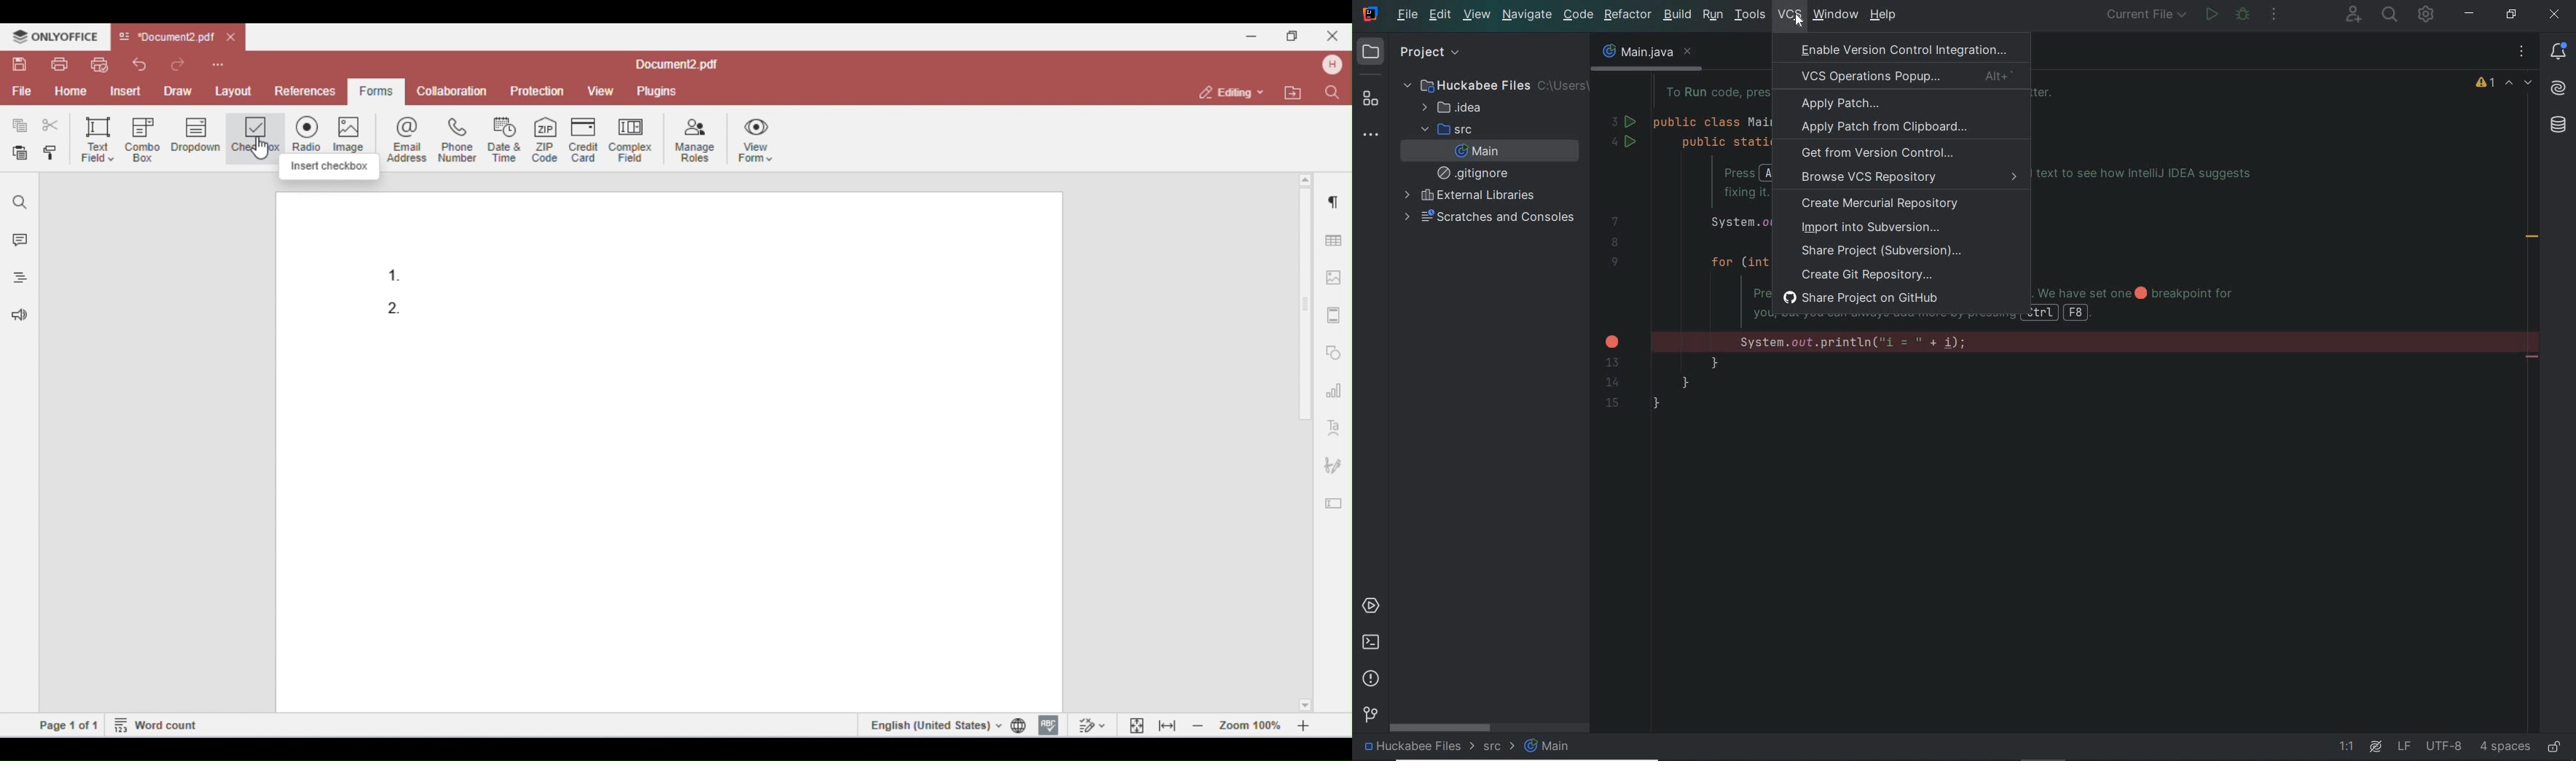  What do you see at coordinates (1456, 108) in the screenshot?
I see `idea` at bounding box center [1456, 108].